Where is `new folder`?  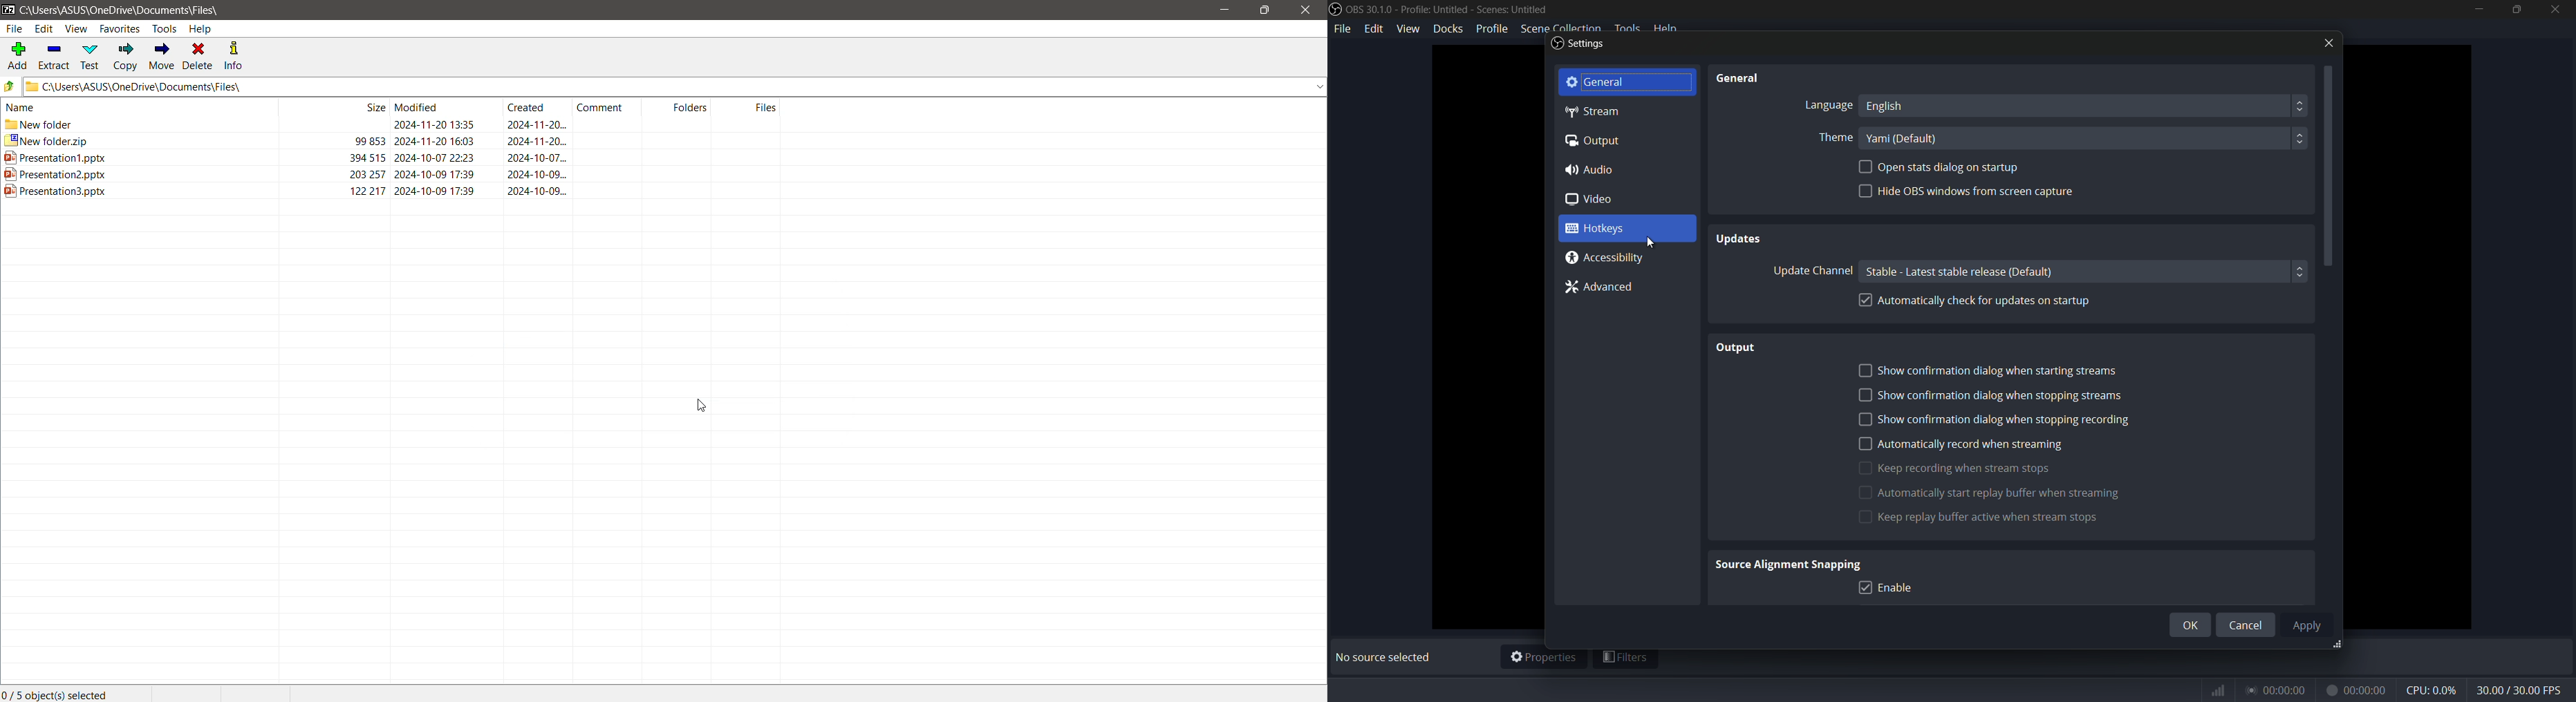 new folder is located at coordinates (392, 125).